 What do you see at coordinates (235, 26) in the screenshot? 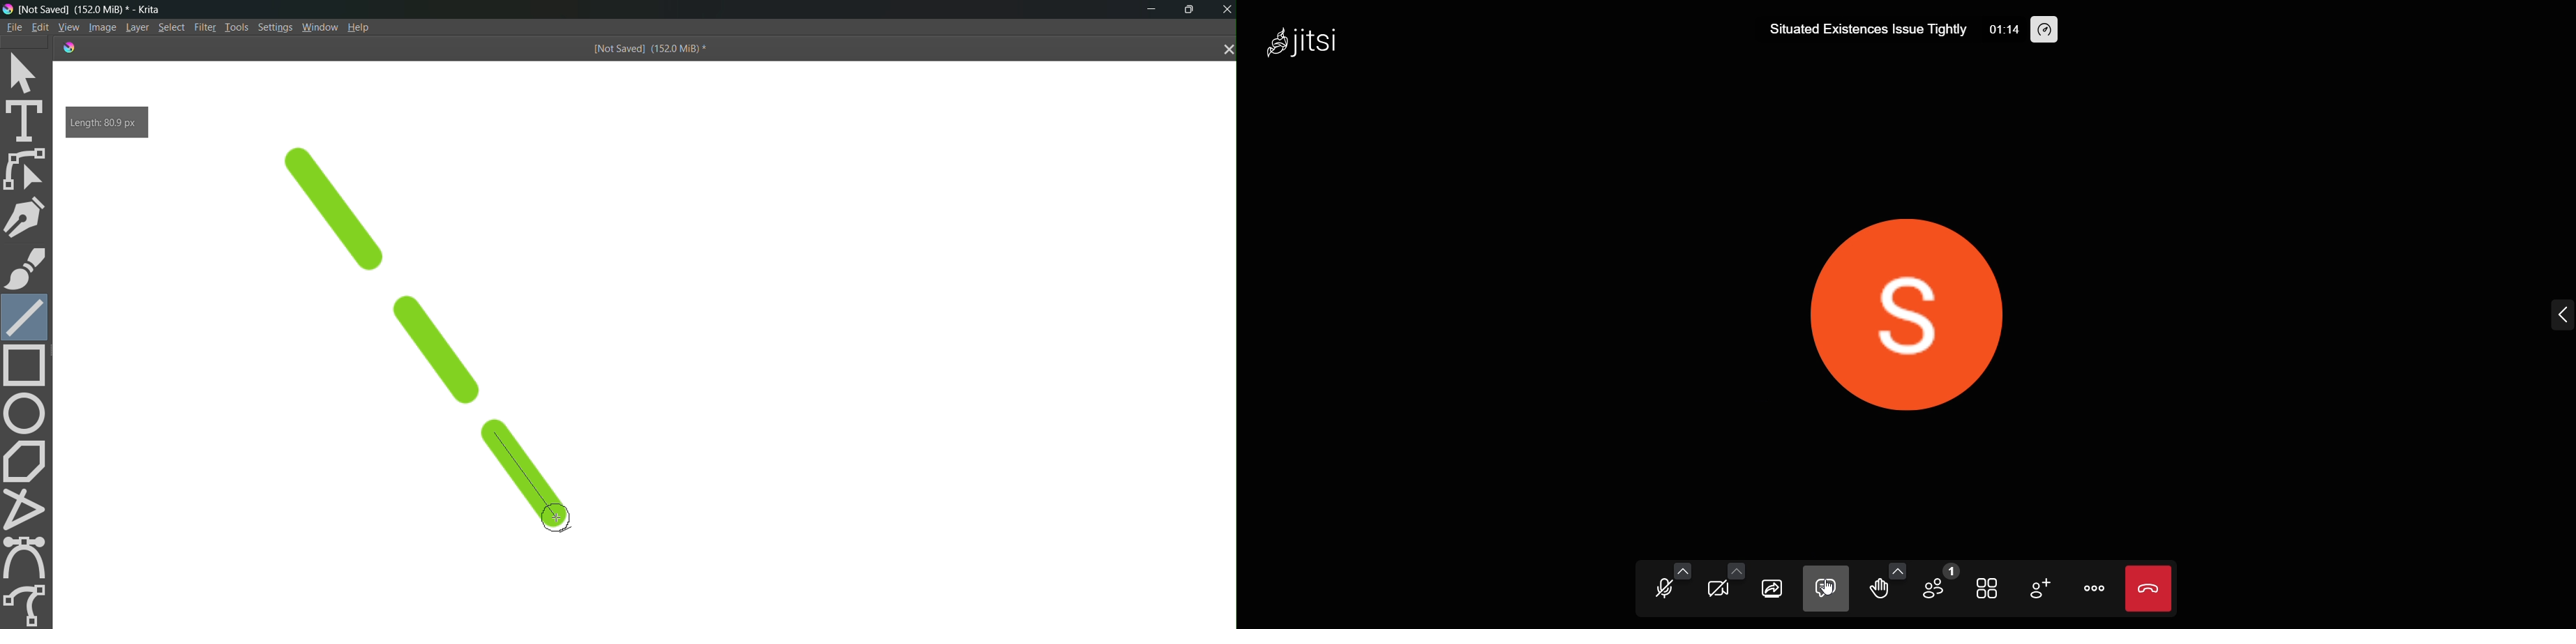
I see `Tools` at bounding box center [235, 26].